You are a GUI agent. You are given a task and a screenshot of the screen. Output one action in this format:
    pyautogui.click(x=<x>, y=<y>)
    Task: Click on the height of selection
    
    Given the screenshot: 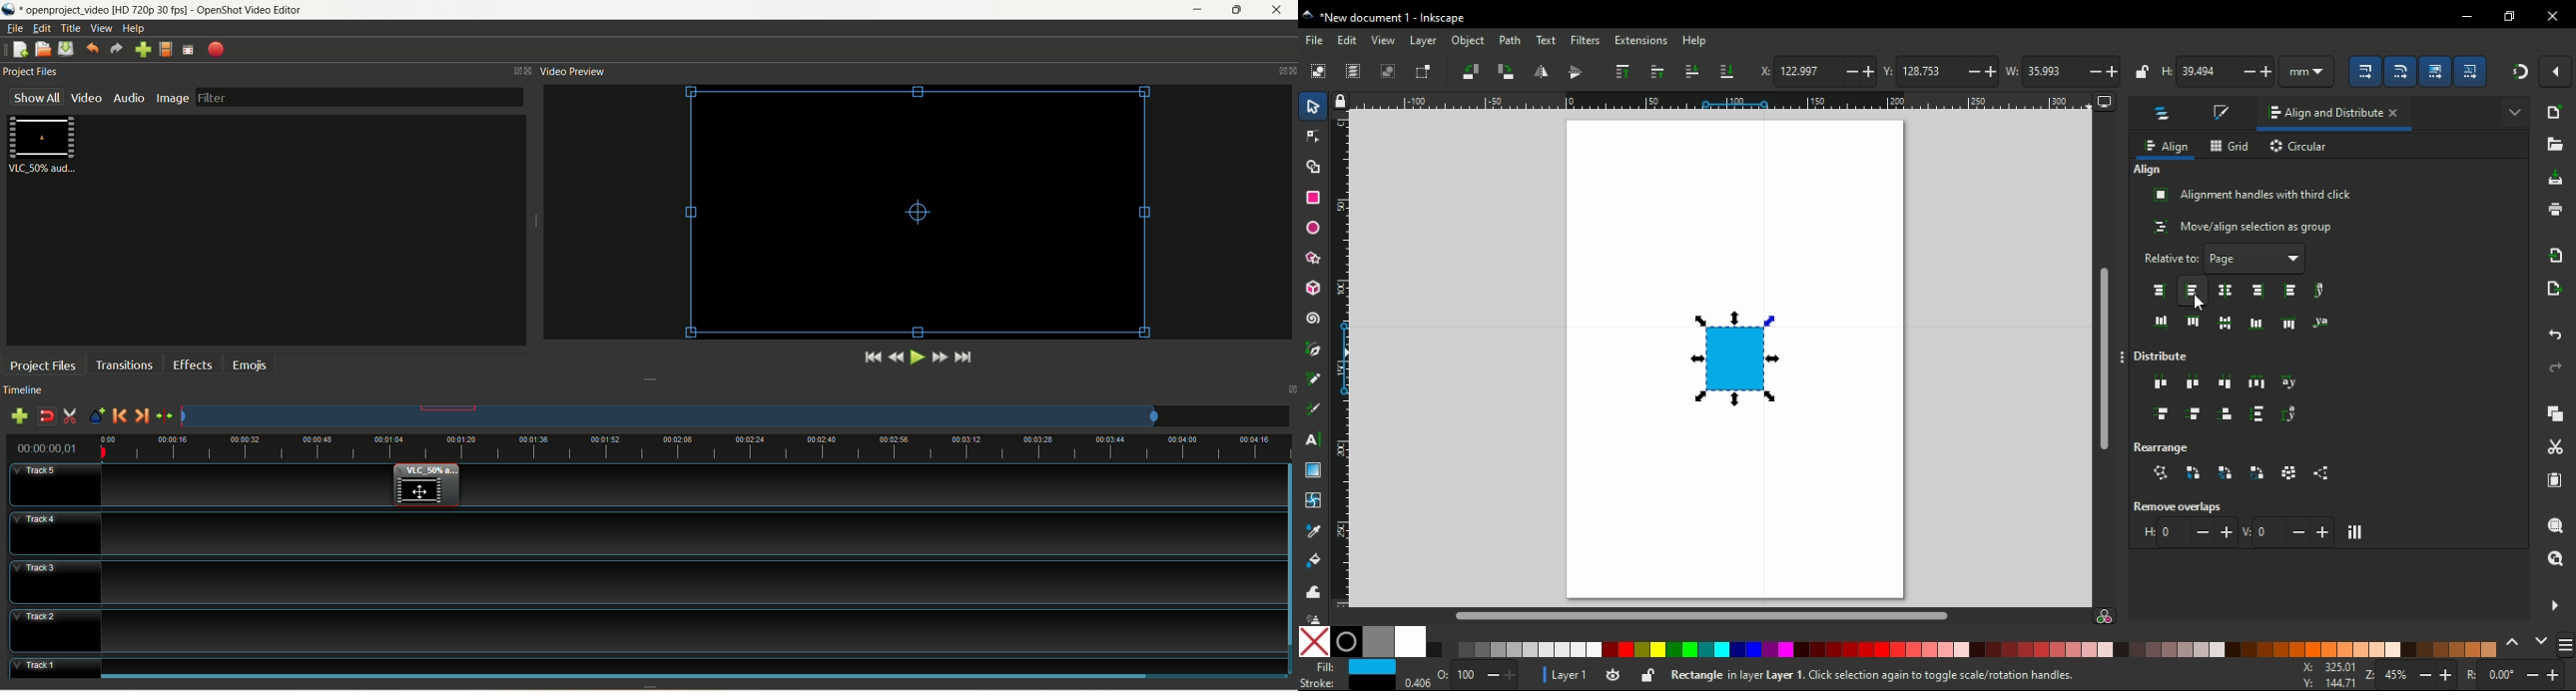 What is the action you would take?
    pyautogui.click(x=2215, y=72)
    